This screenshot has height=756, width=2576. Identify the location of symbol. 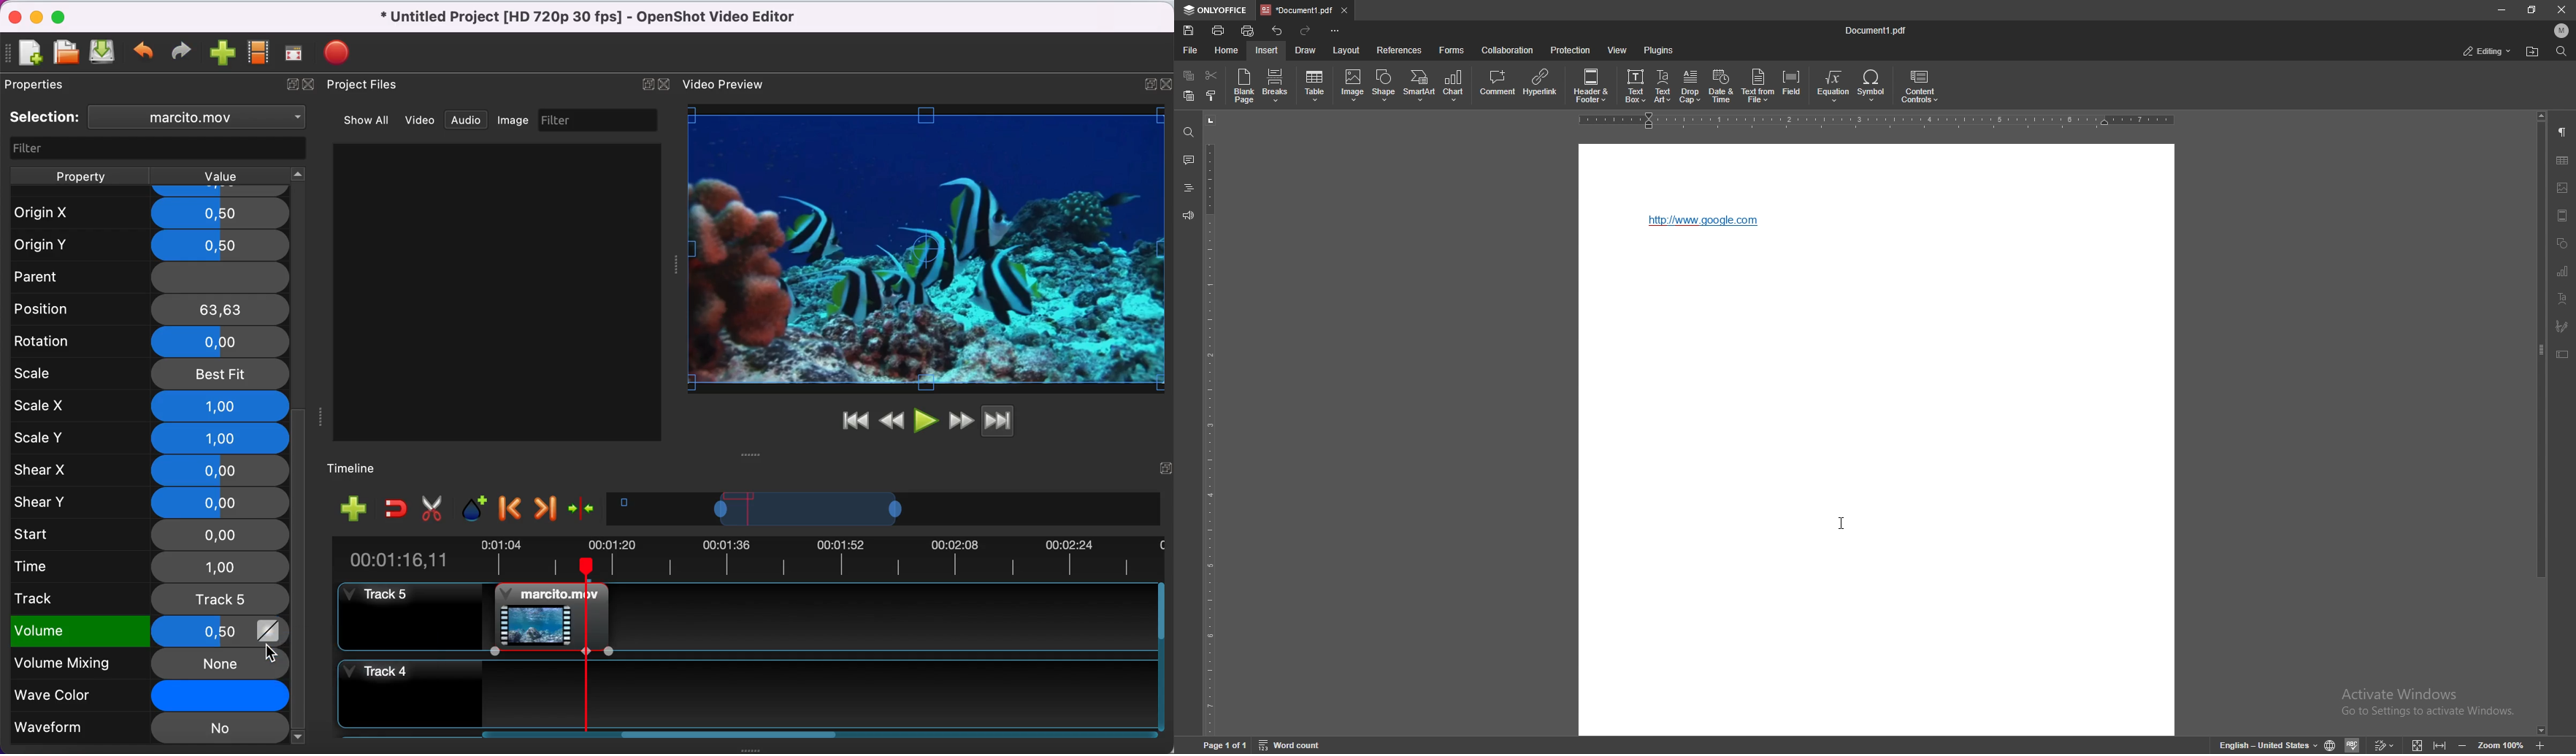
(1874, 86).